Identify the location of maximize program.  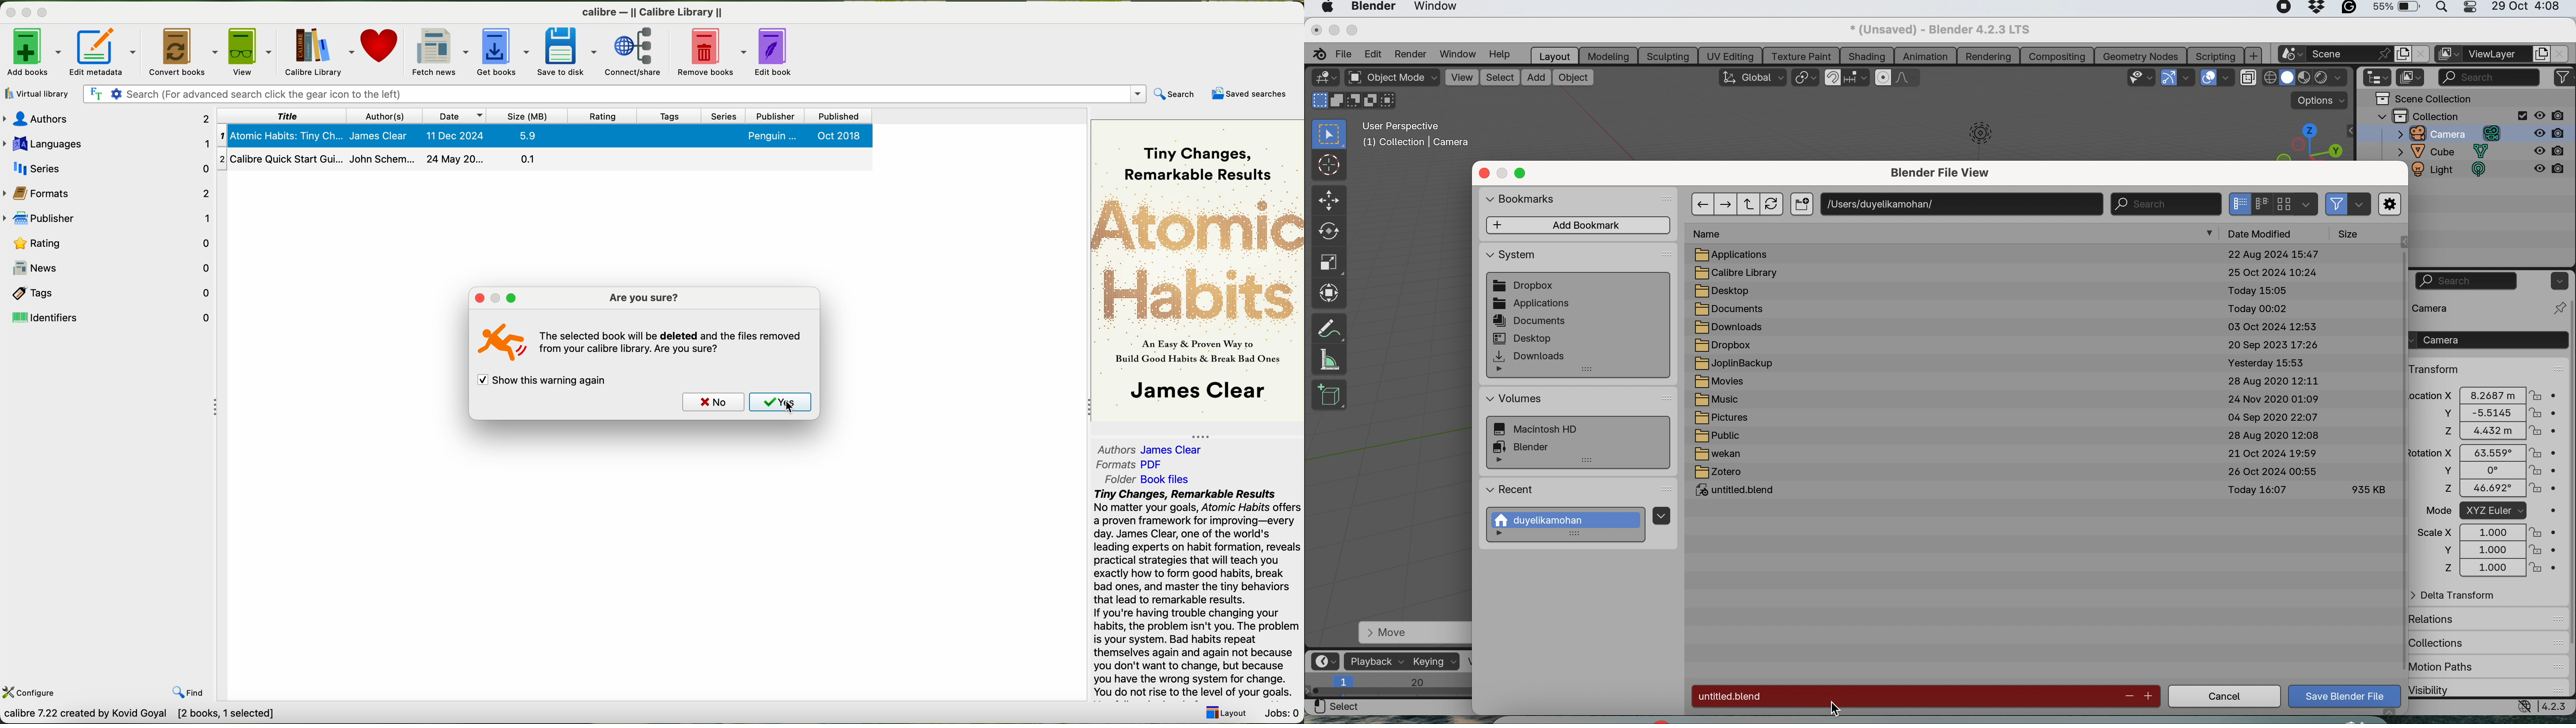
(45, 10).